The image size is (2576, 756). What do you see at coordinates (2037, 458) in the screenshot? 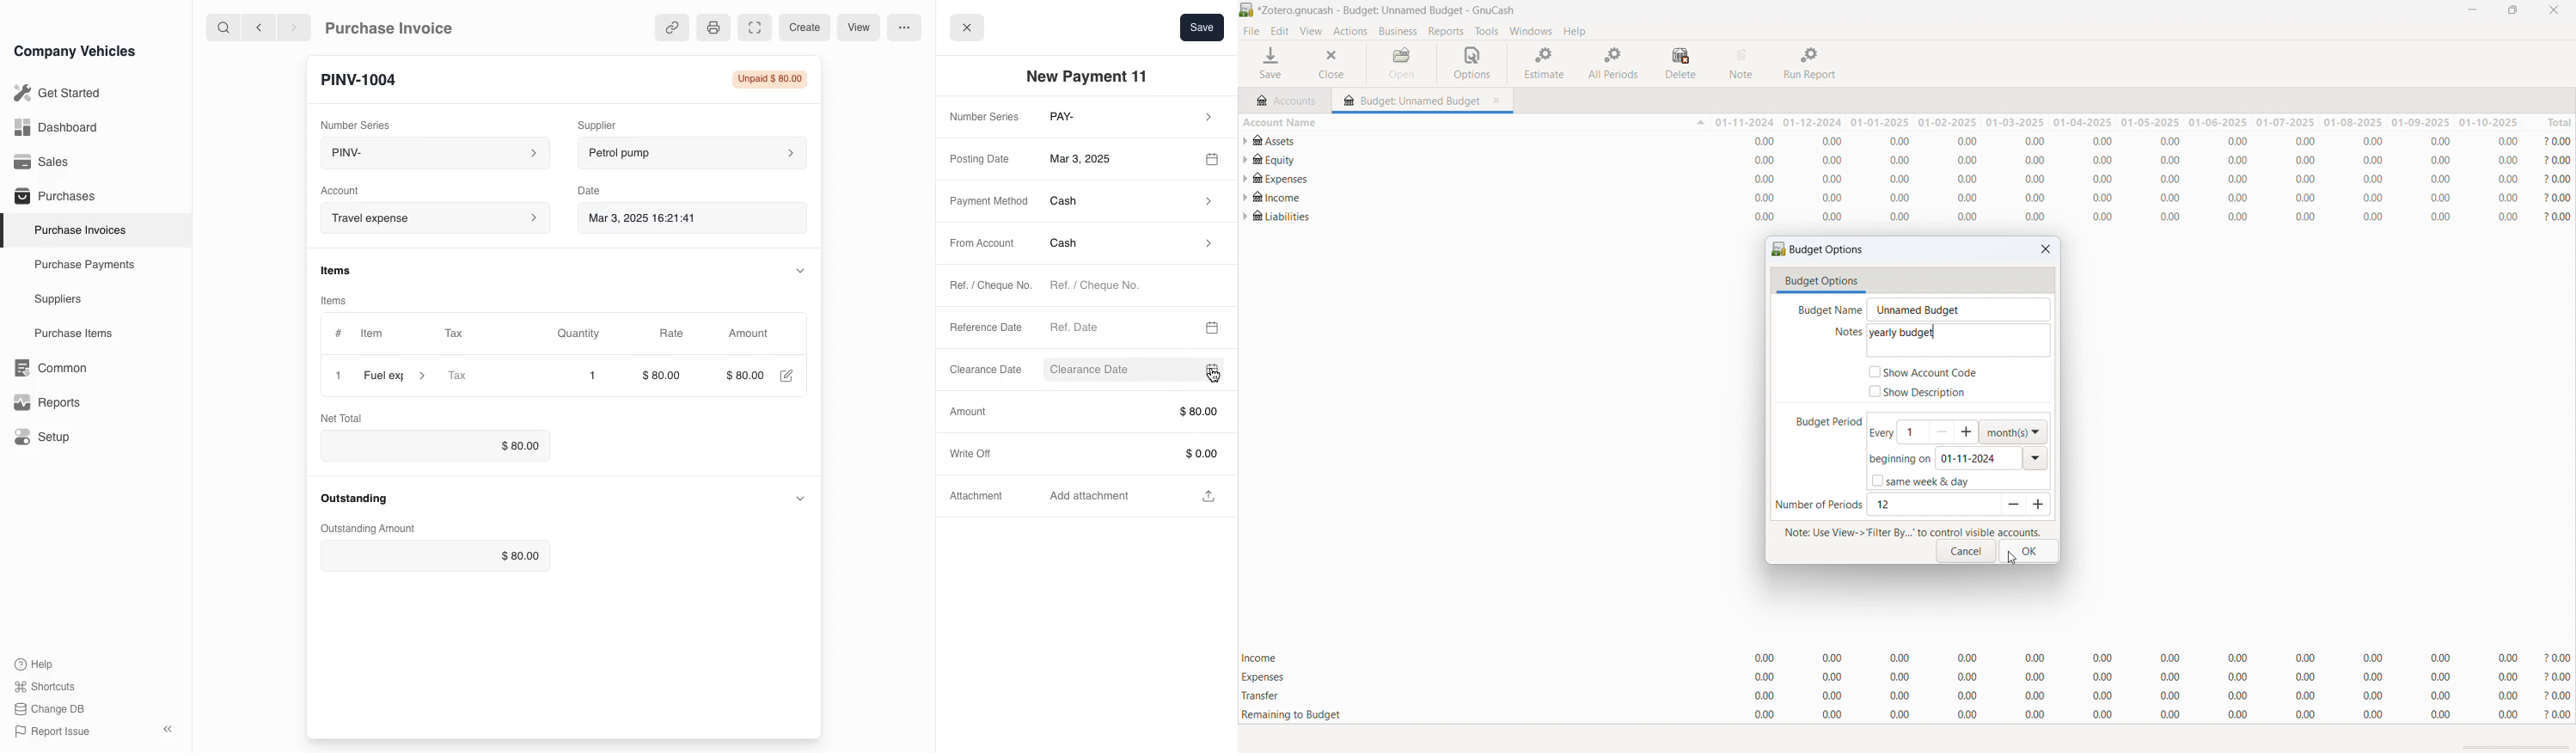
I see `open calendar` at bounding box center [2037, 458].